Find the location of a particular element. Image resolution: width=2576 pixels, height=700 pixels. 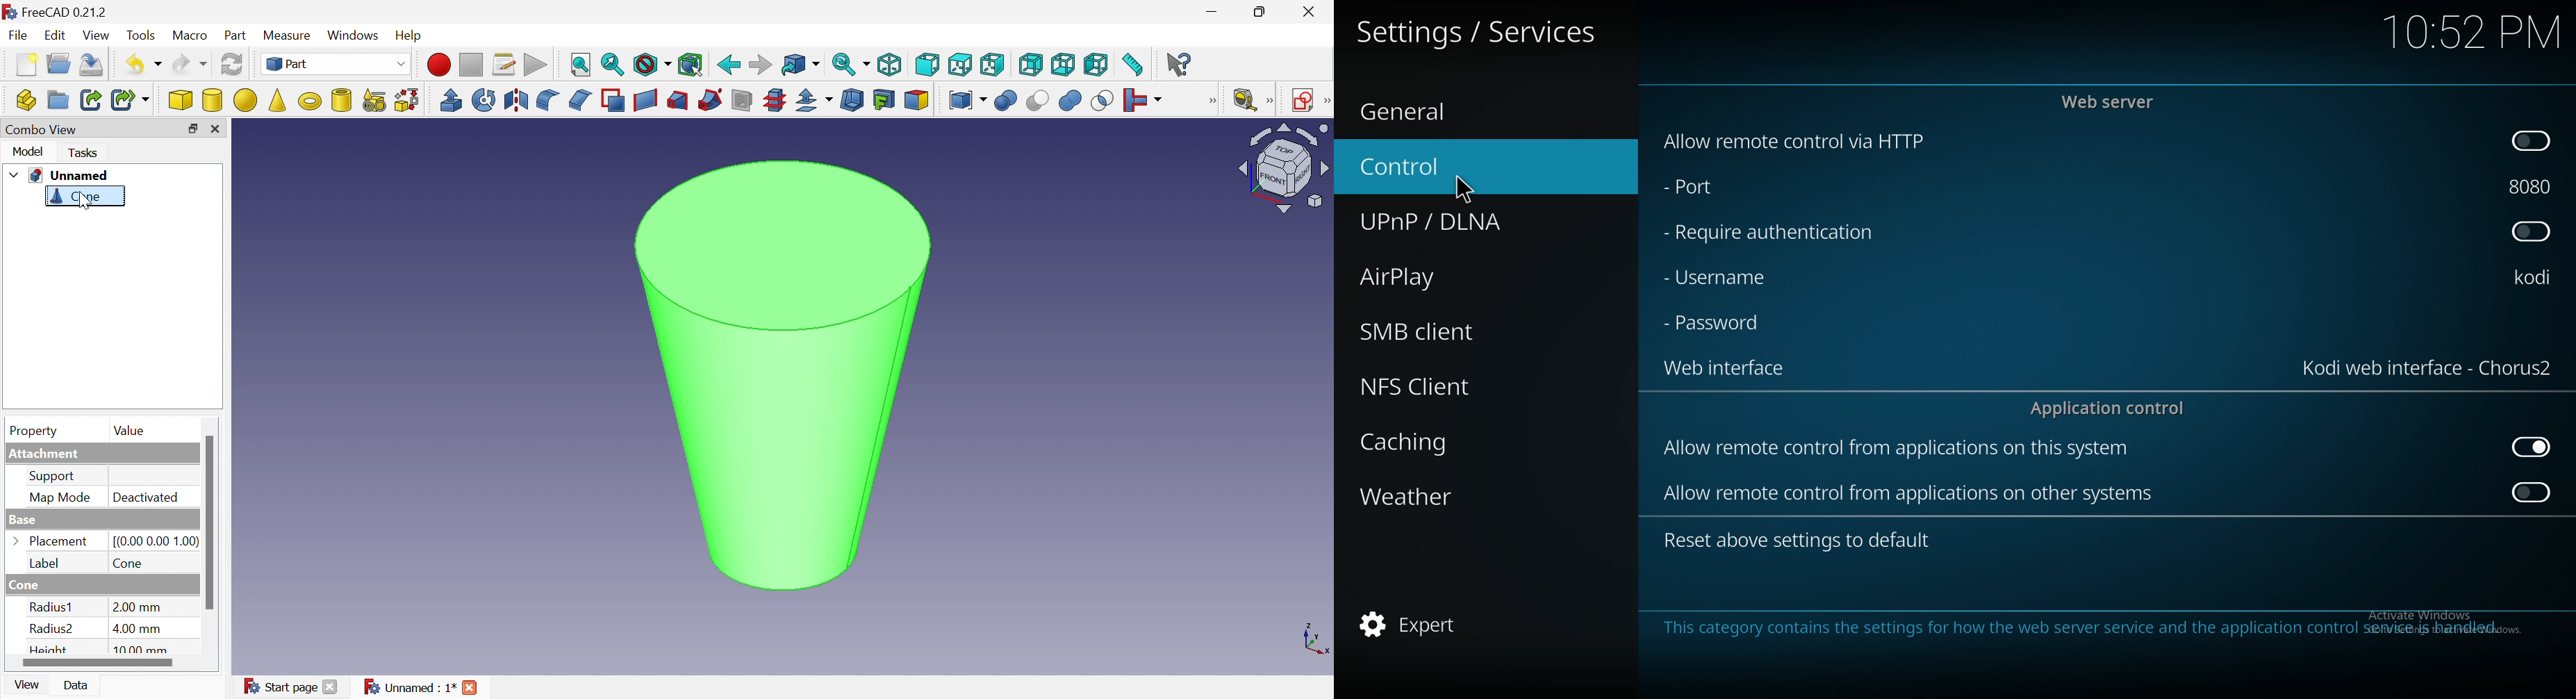

username is located at coordinates (1728, 276).